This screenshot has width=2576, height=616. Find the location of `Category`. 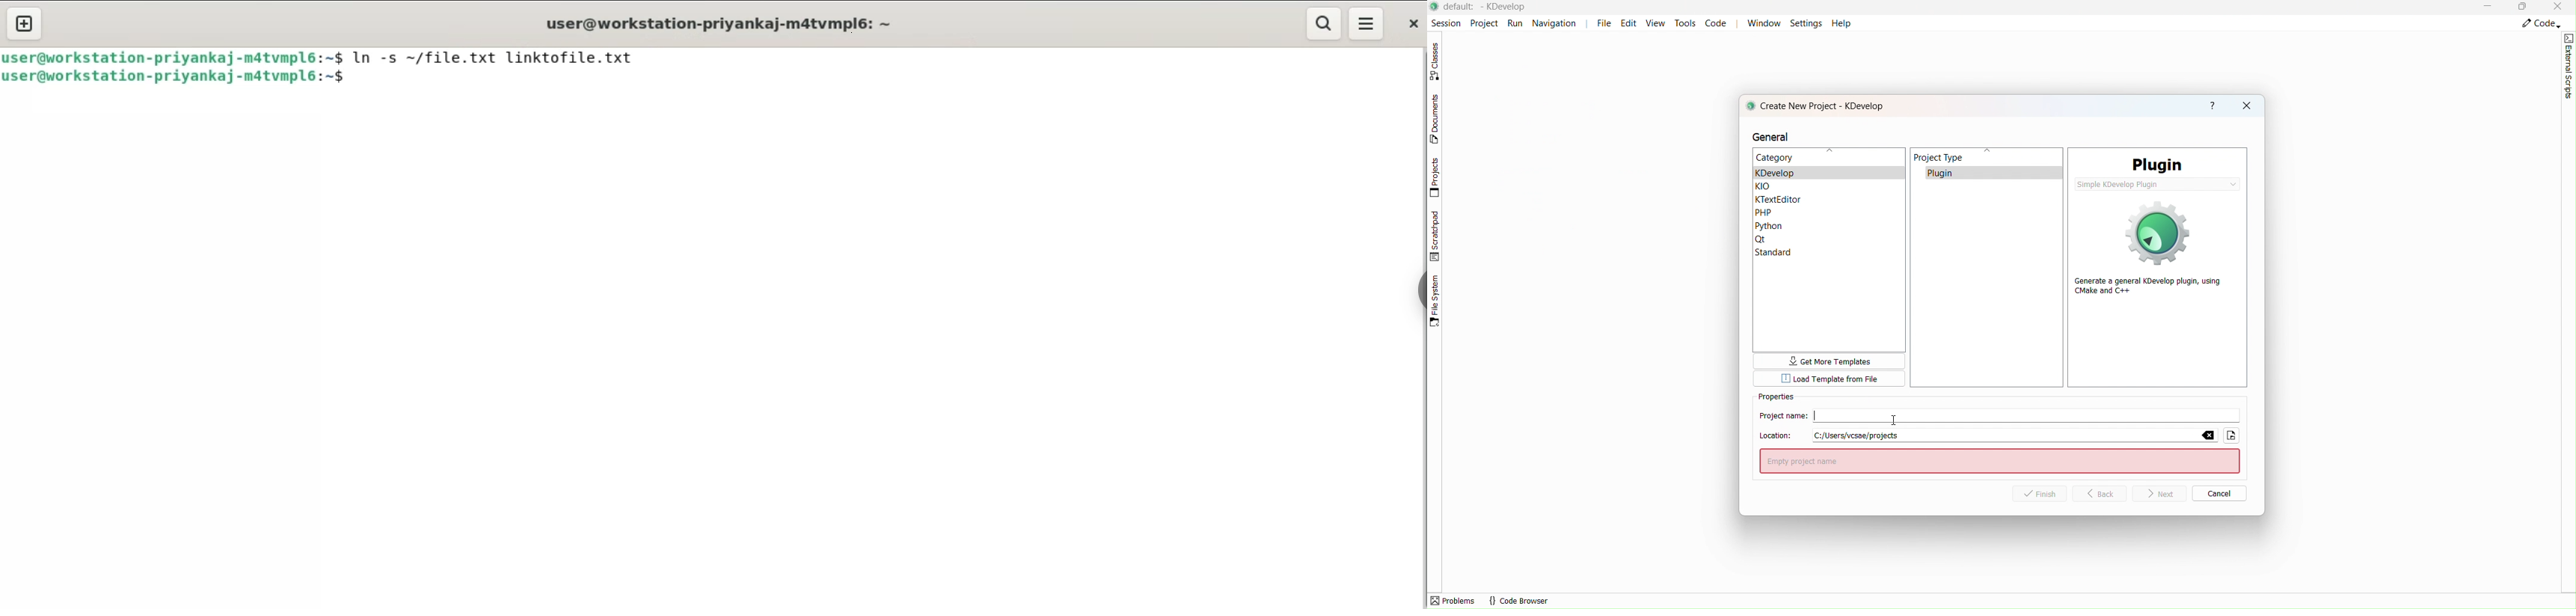

Category is located at coordinates (1776, 158).